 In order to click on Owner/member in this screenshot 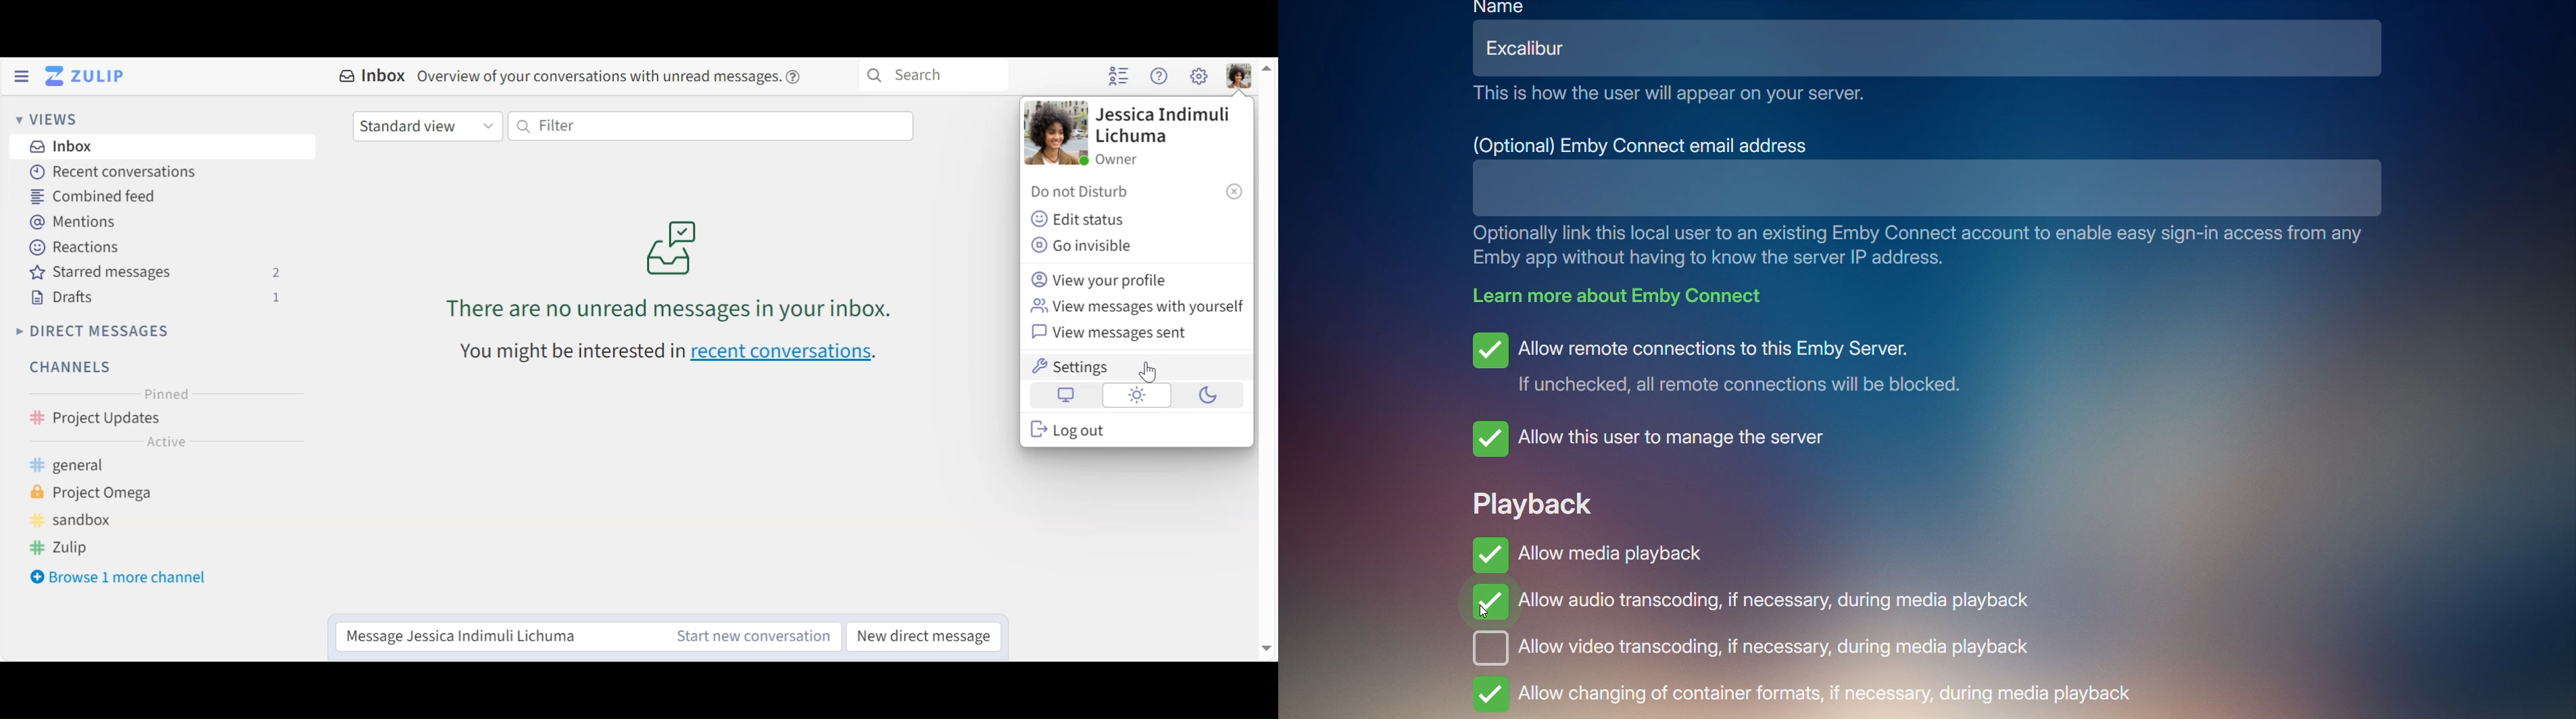, I will do `click(1121, 159)`.